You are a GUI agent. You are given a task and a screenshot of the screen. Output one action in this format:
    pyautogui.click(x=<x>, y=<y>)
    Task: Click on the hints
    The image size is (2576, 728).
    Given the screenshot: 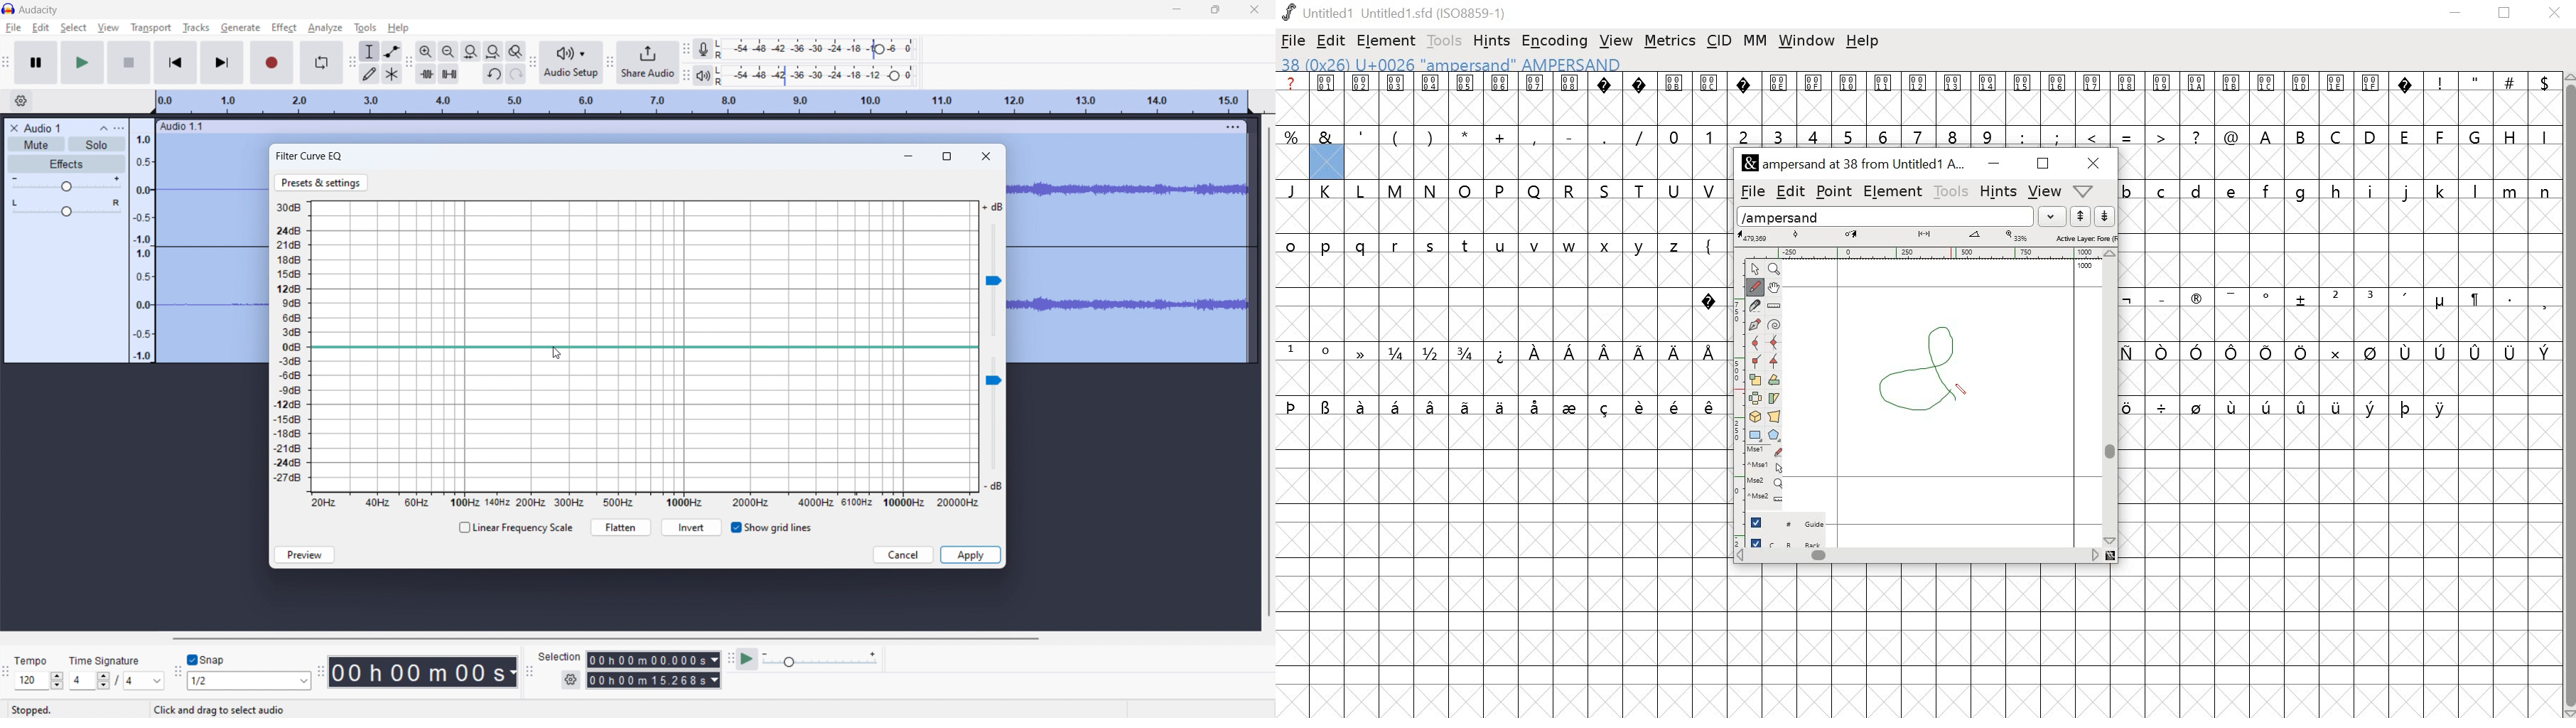 What is the action you would take?
    pyautogui.click(x=1494, y=40)
    